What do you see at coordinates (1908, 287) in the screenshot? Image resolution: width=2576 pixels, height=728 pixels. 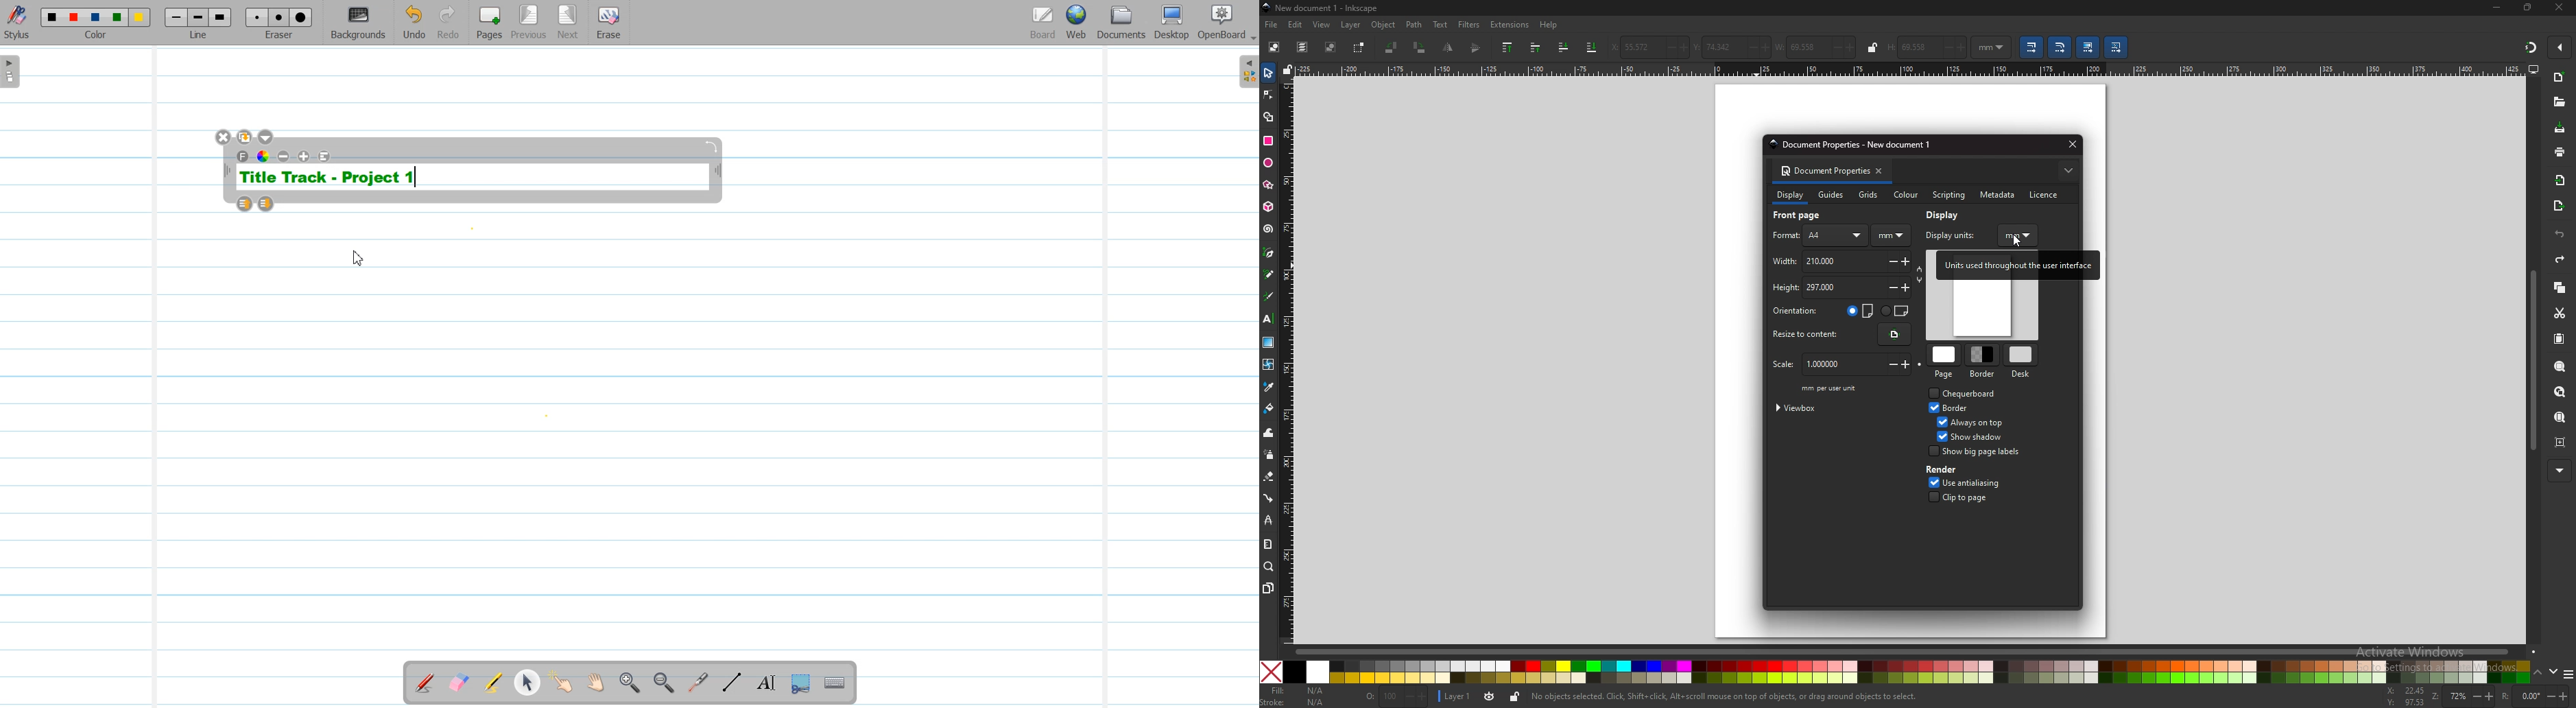 I see `+` at bounding box center [1908, 287].